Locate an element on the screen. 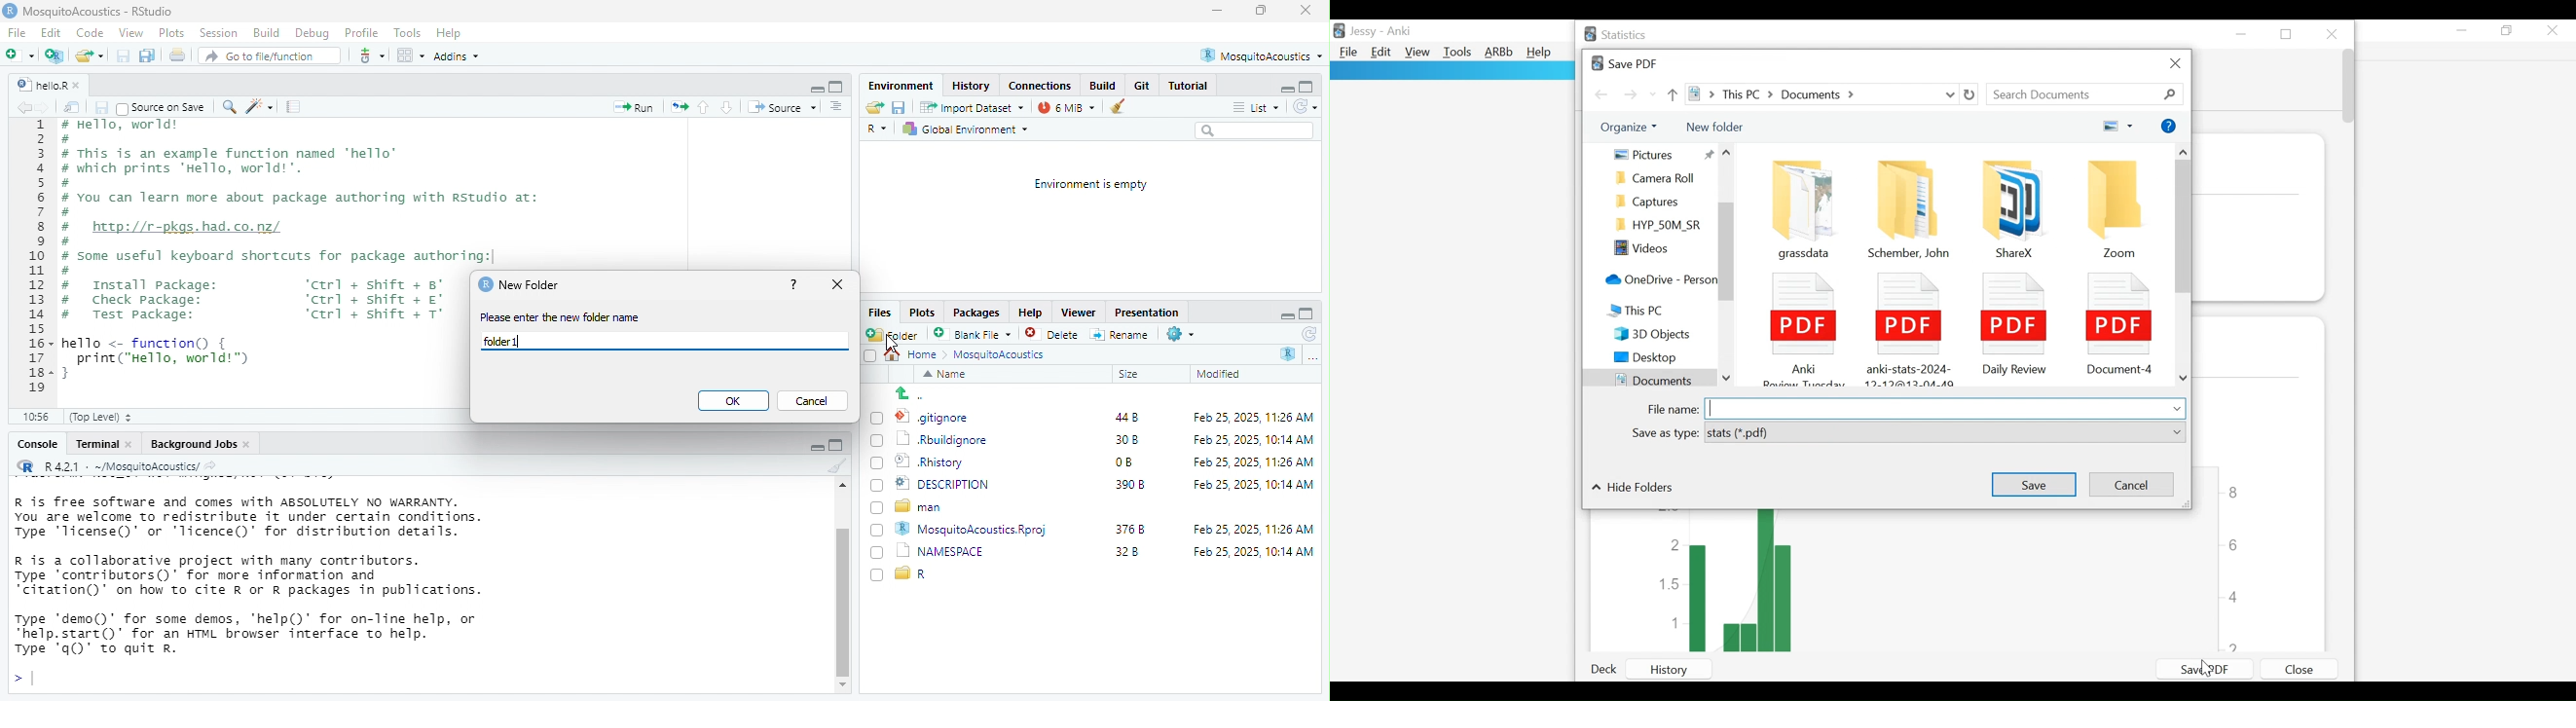 This screenshot has height=728, width=2576. up to previous folder is located at coordinates (915, 395).